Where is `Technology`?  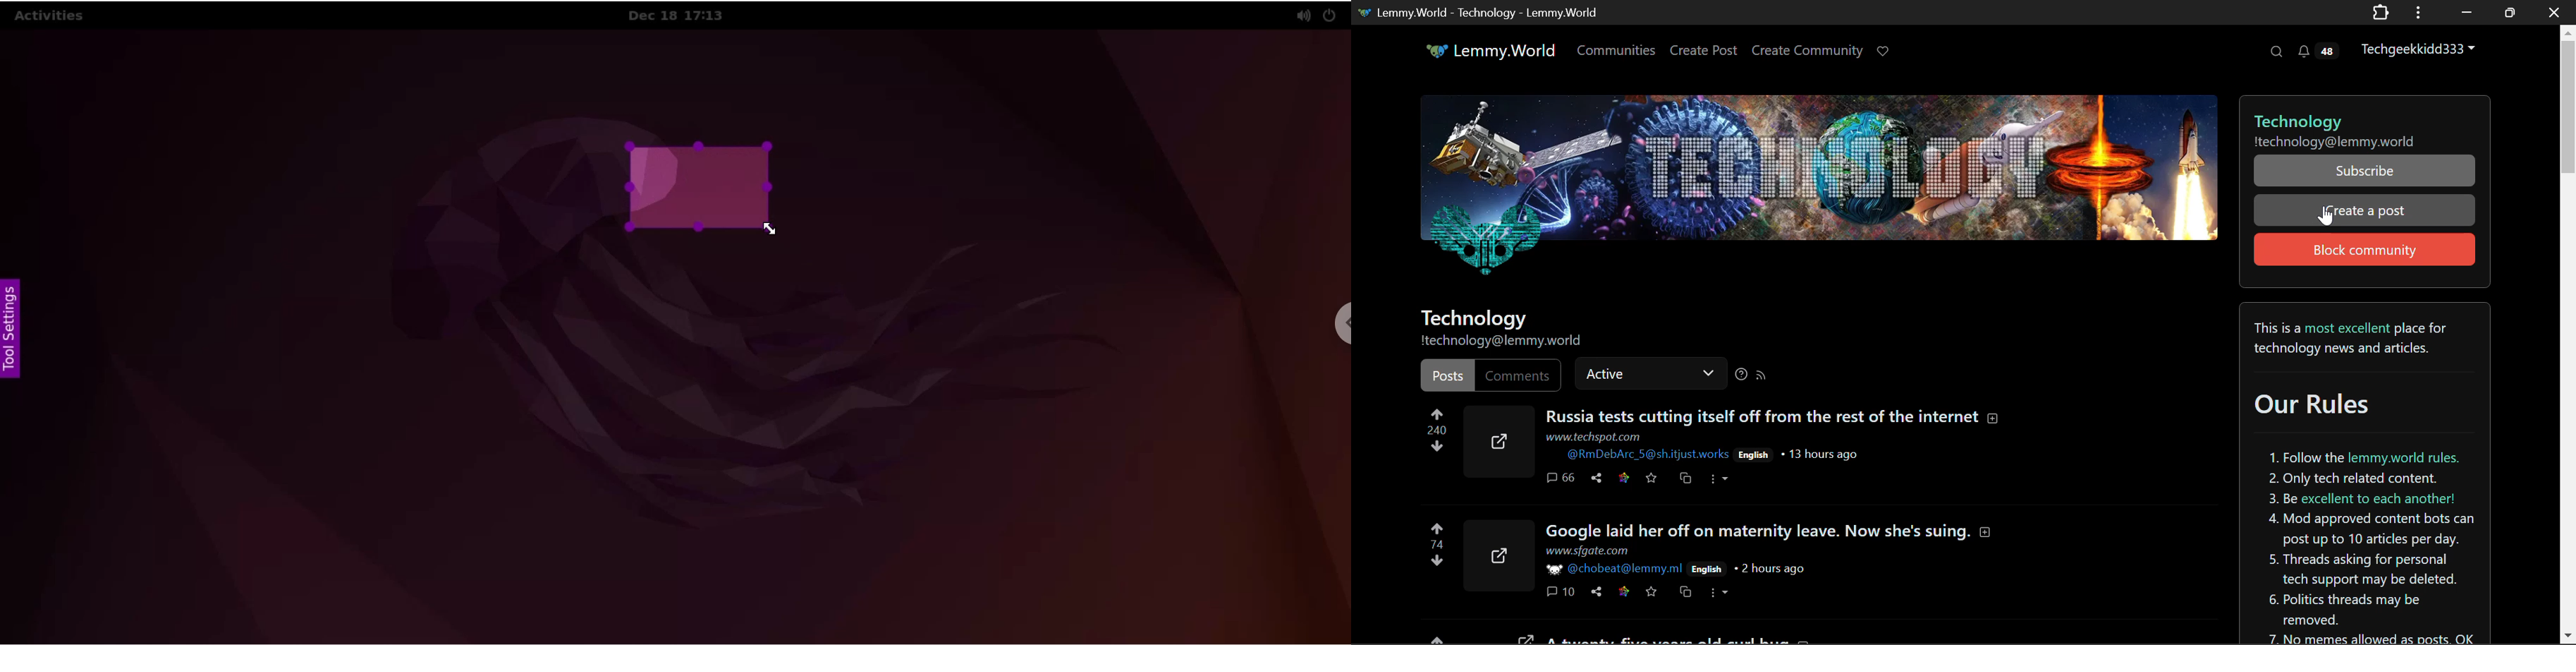
Technology is located at coordinates (1475, 319).